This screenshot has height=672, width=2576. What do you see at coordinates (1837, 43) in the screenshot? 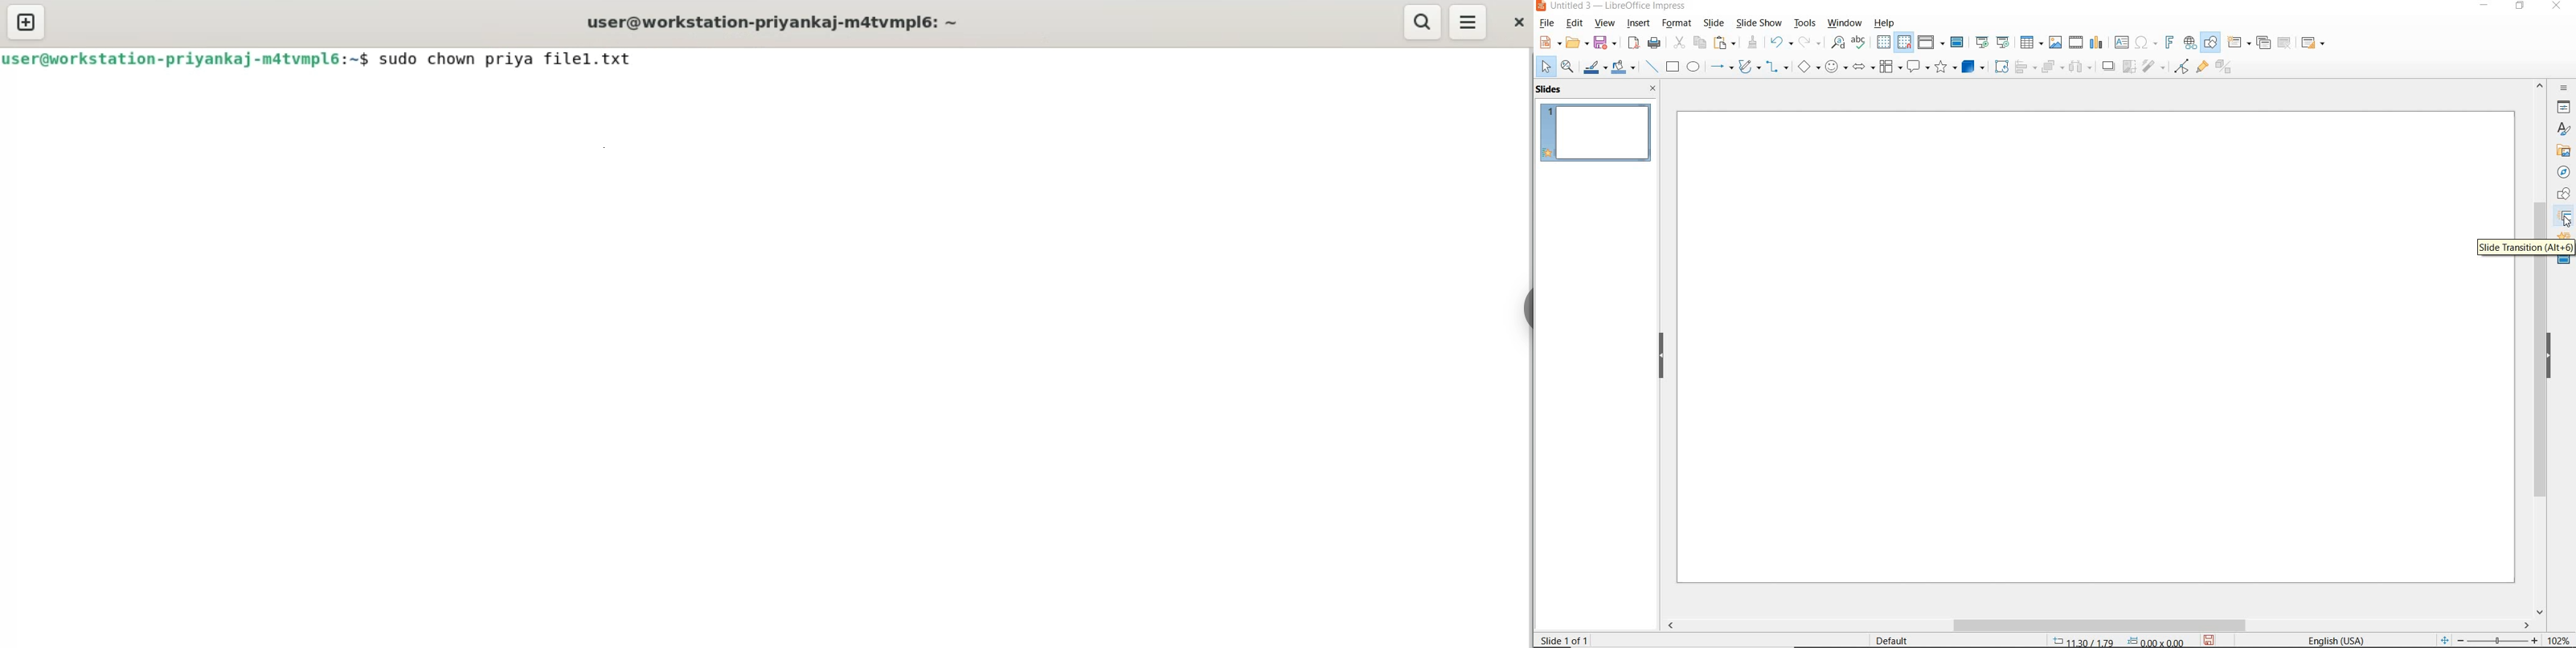
I see `FIND AND REPLACE` at bounding box center [1837, 43].